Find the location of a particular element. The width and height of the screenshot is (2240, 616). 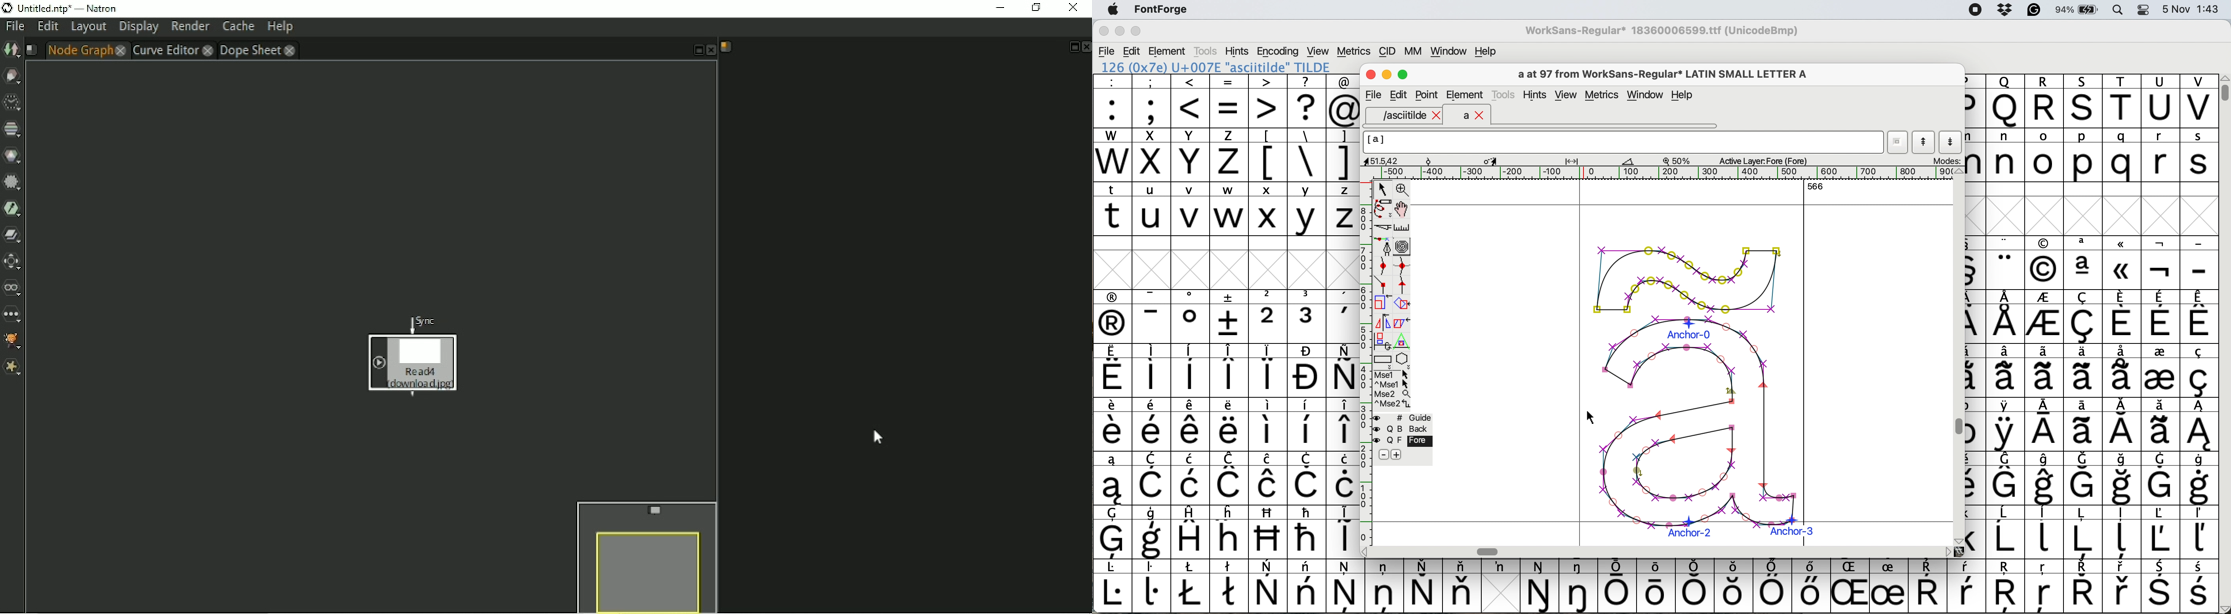

symbol is located at coordinates (2200, 587).